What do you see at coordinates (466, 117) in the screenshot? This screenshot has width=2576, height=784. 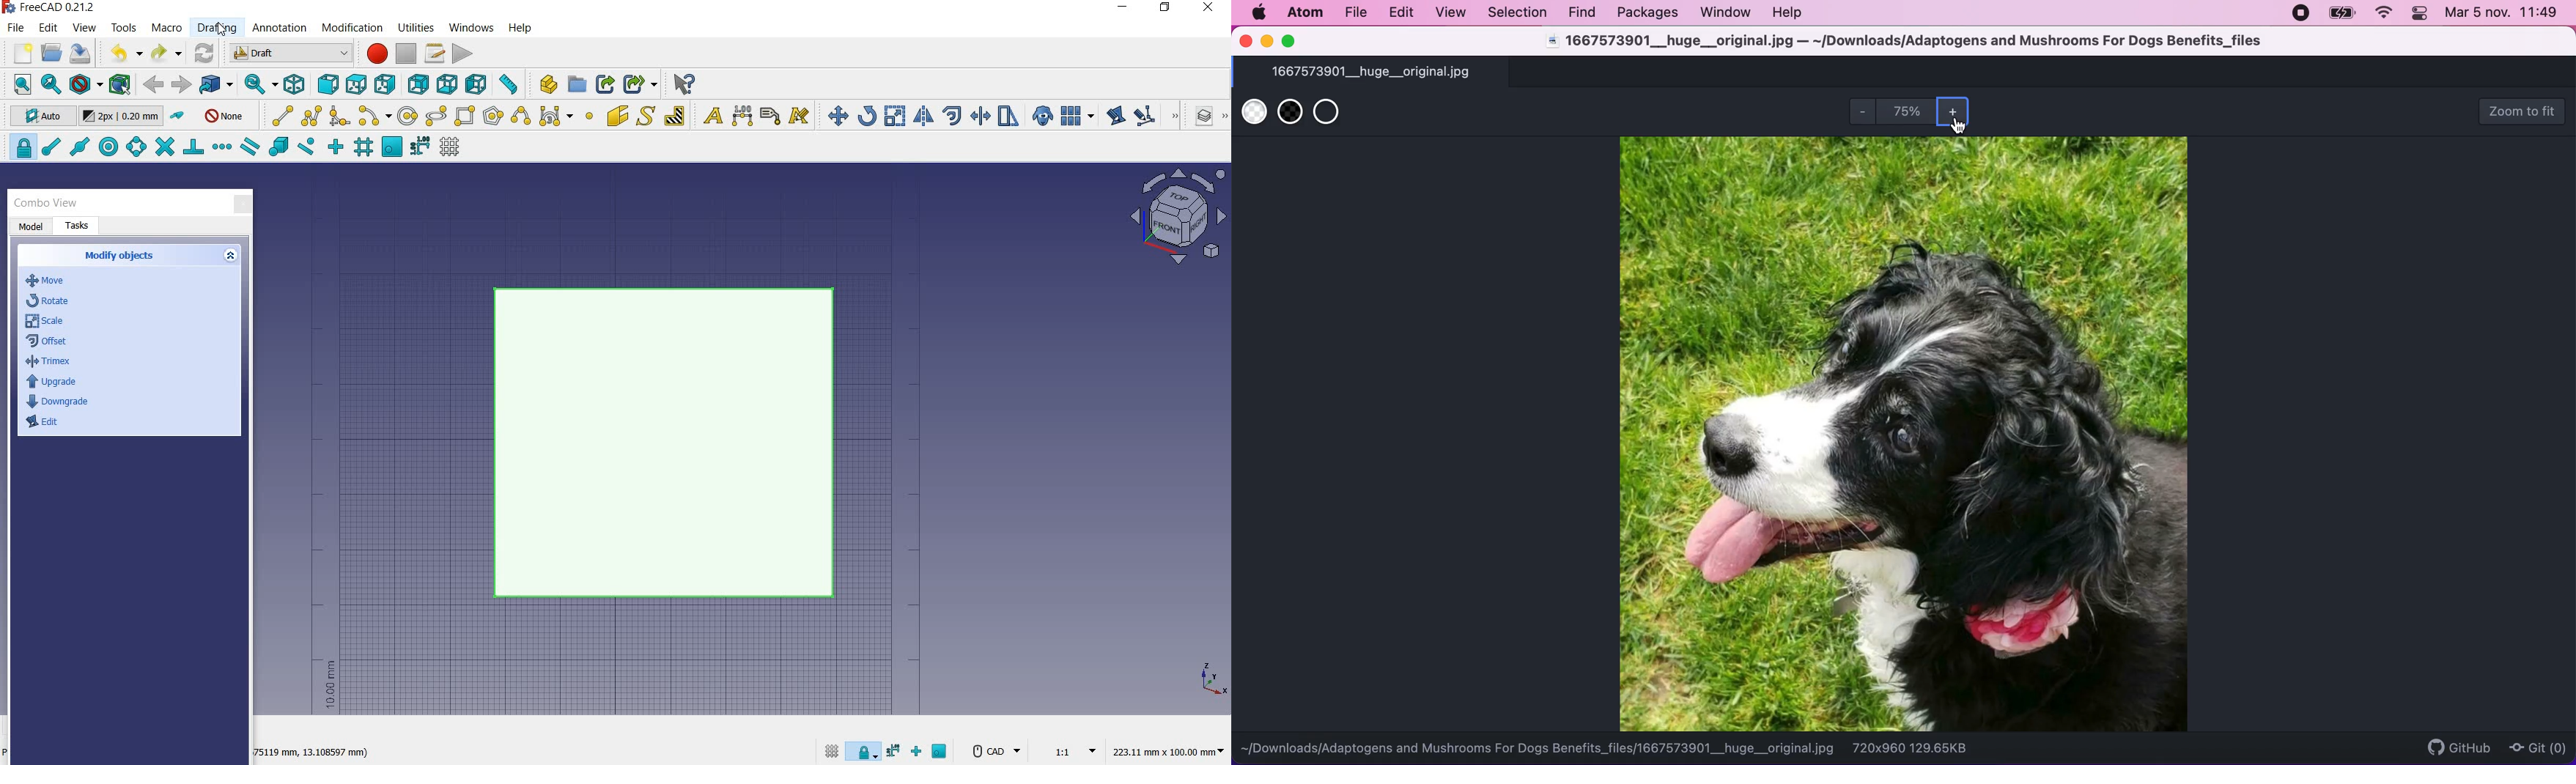 I see `rectangle` at bounding box center [466, 117].